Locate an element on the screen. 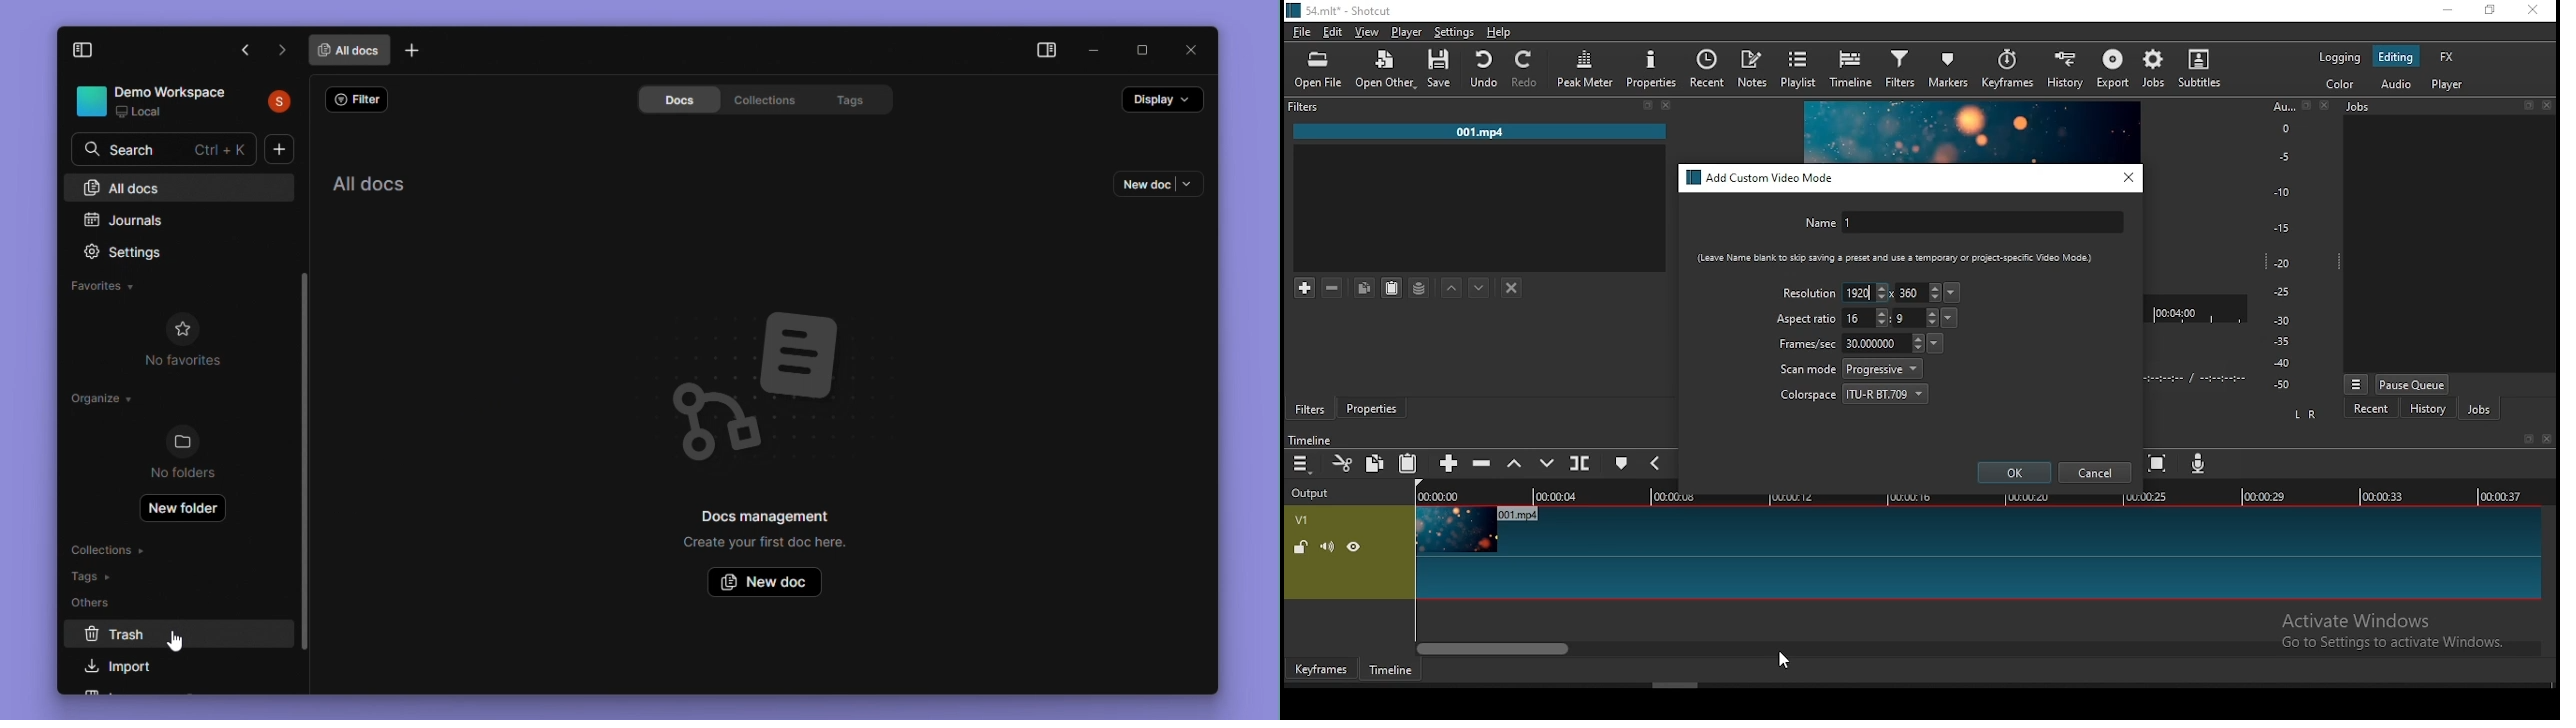 This screenshot has height=728, width=2576. Journals is located at coordinates (127, 219).